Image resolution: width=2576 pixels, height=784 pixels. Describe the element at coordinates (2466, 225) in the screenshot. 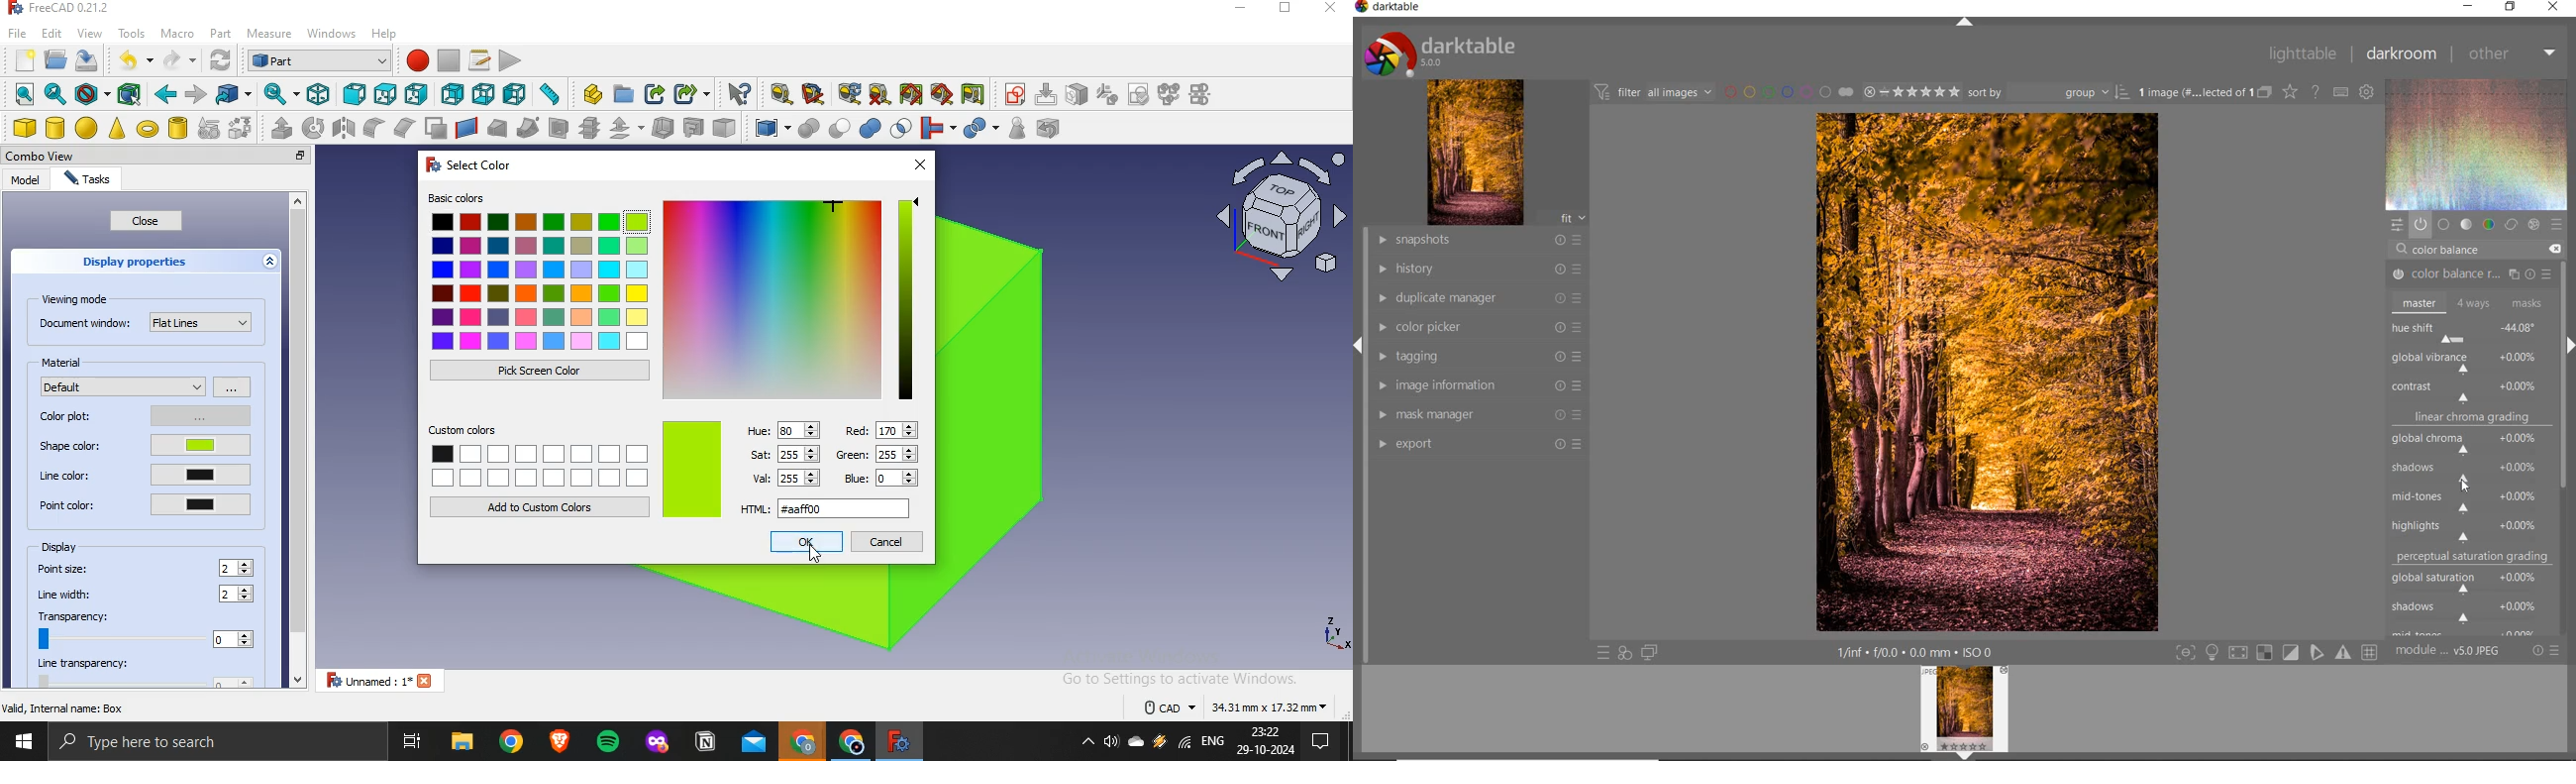

I see `tone` at that location.